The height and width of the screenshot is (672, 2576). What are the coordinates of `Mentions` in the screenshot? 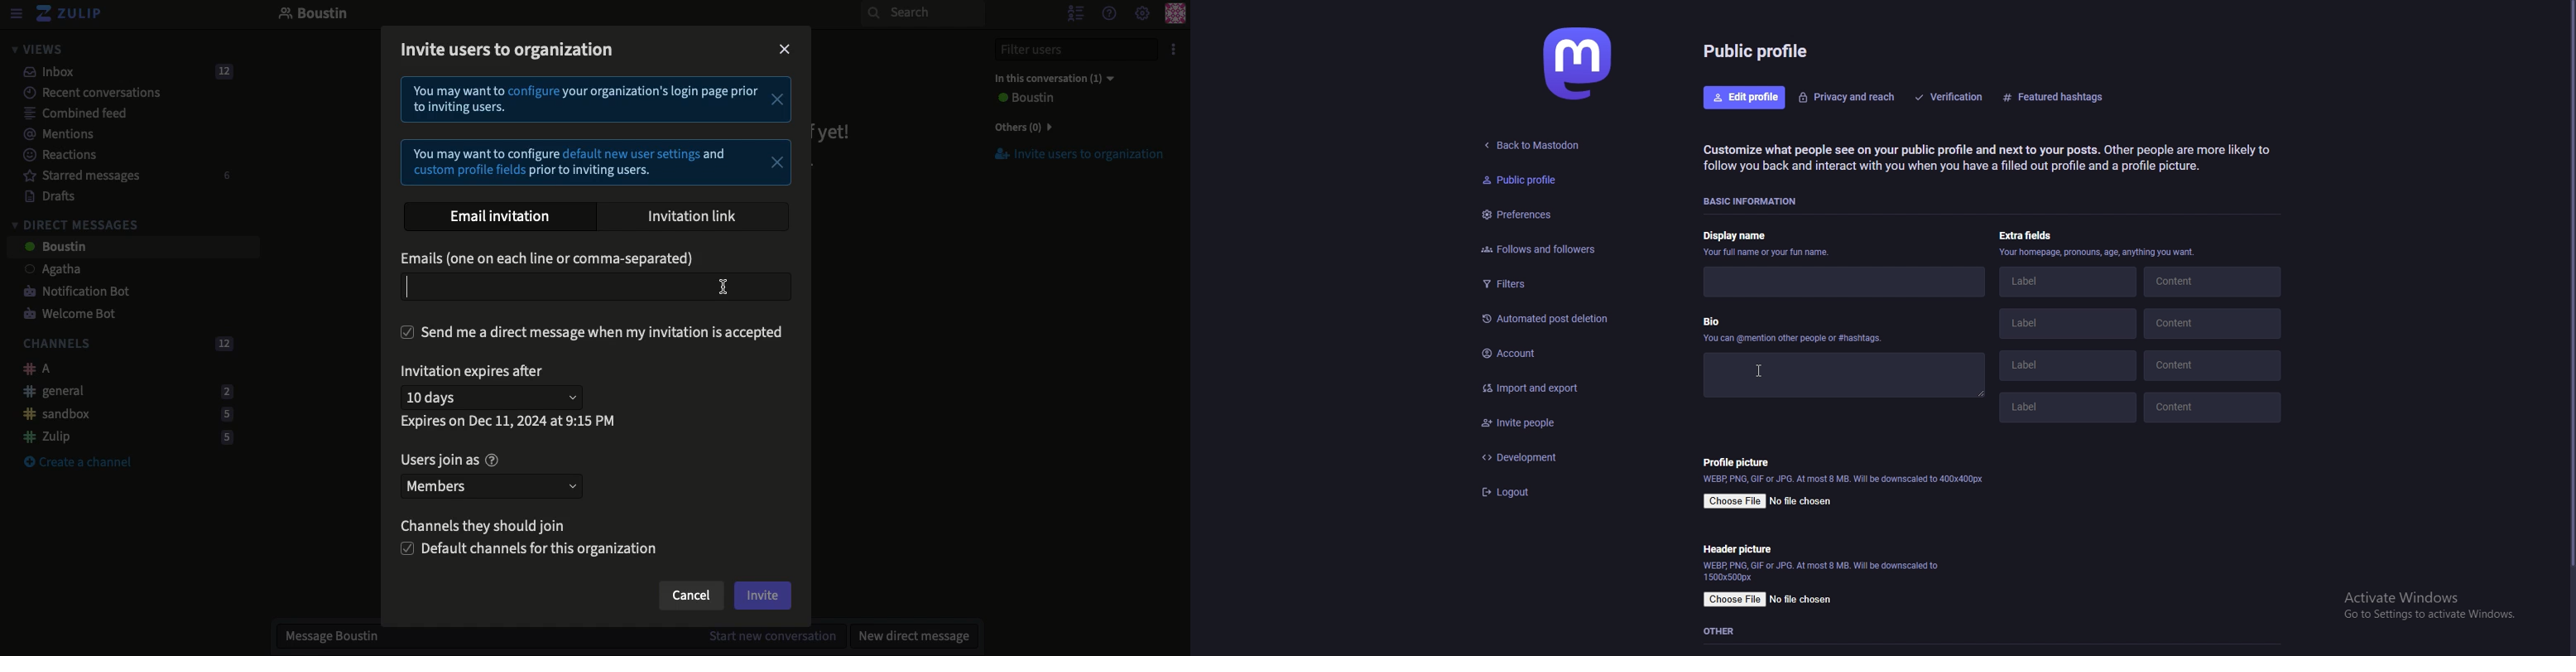 It's located at (53, 134).